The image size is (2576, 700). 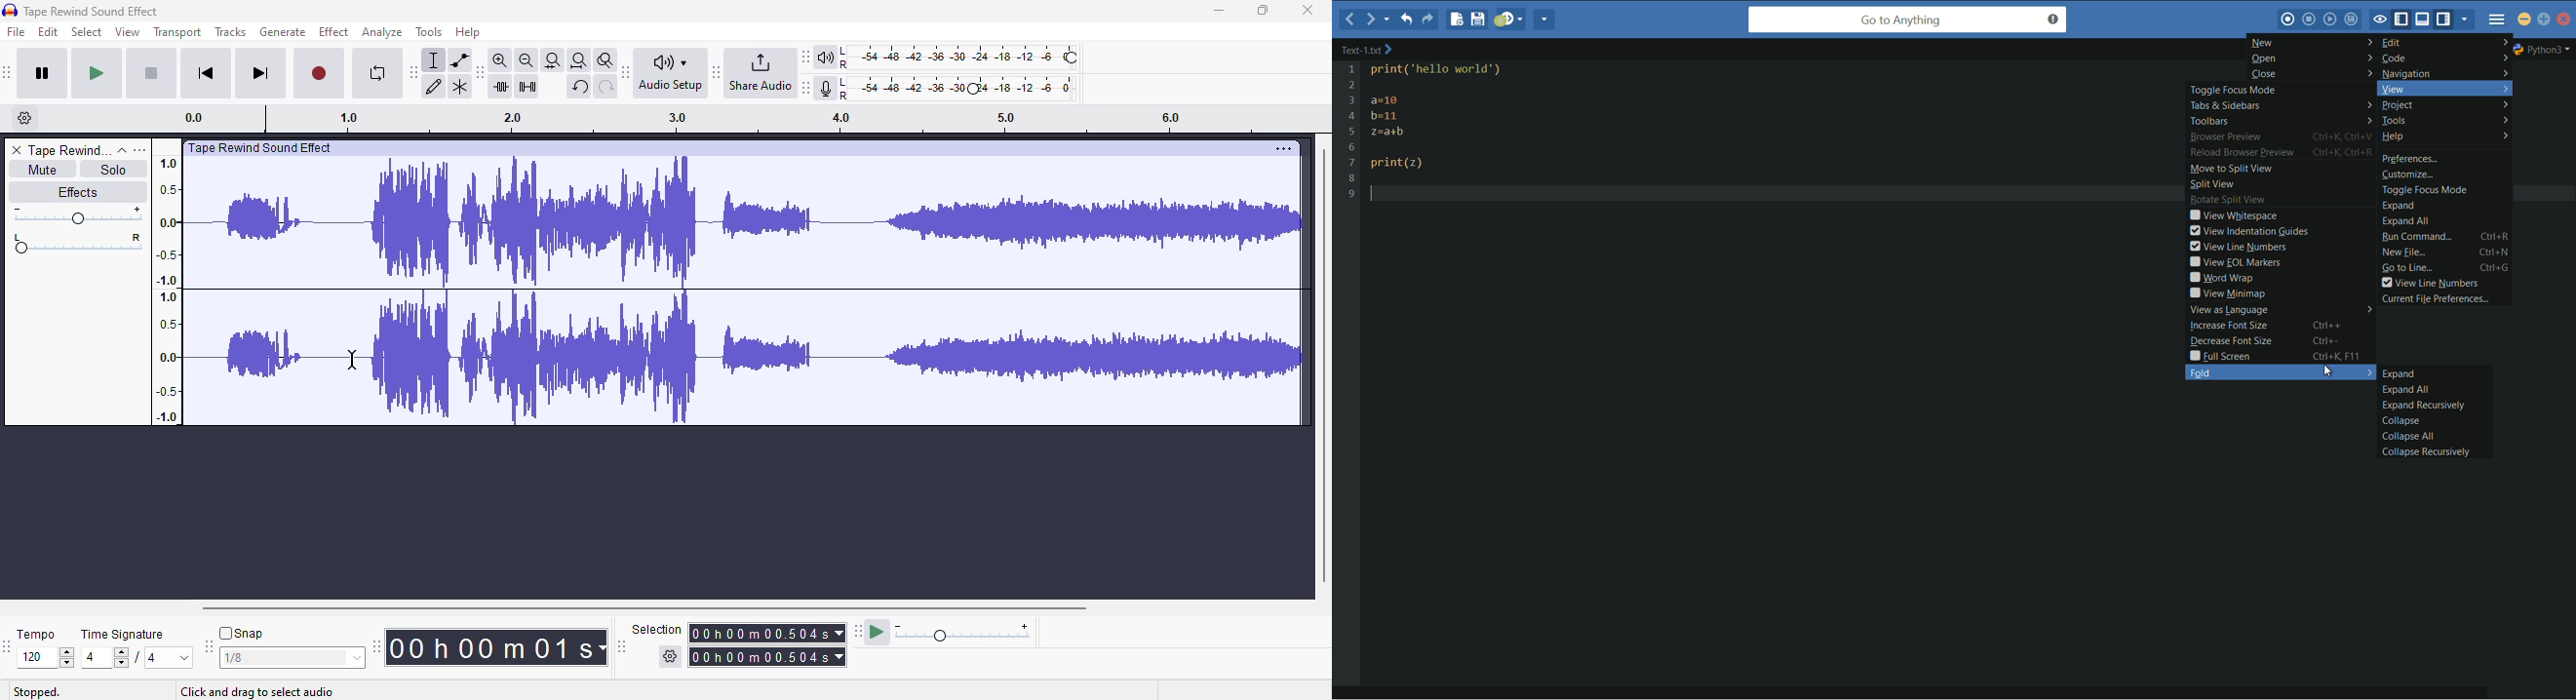 What do you see at coordinates (35, 634) in the screenshot?
I see `tempo` at bounding box center [35, 634].